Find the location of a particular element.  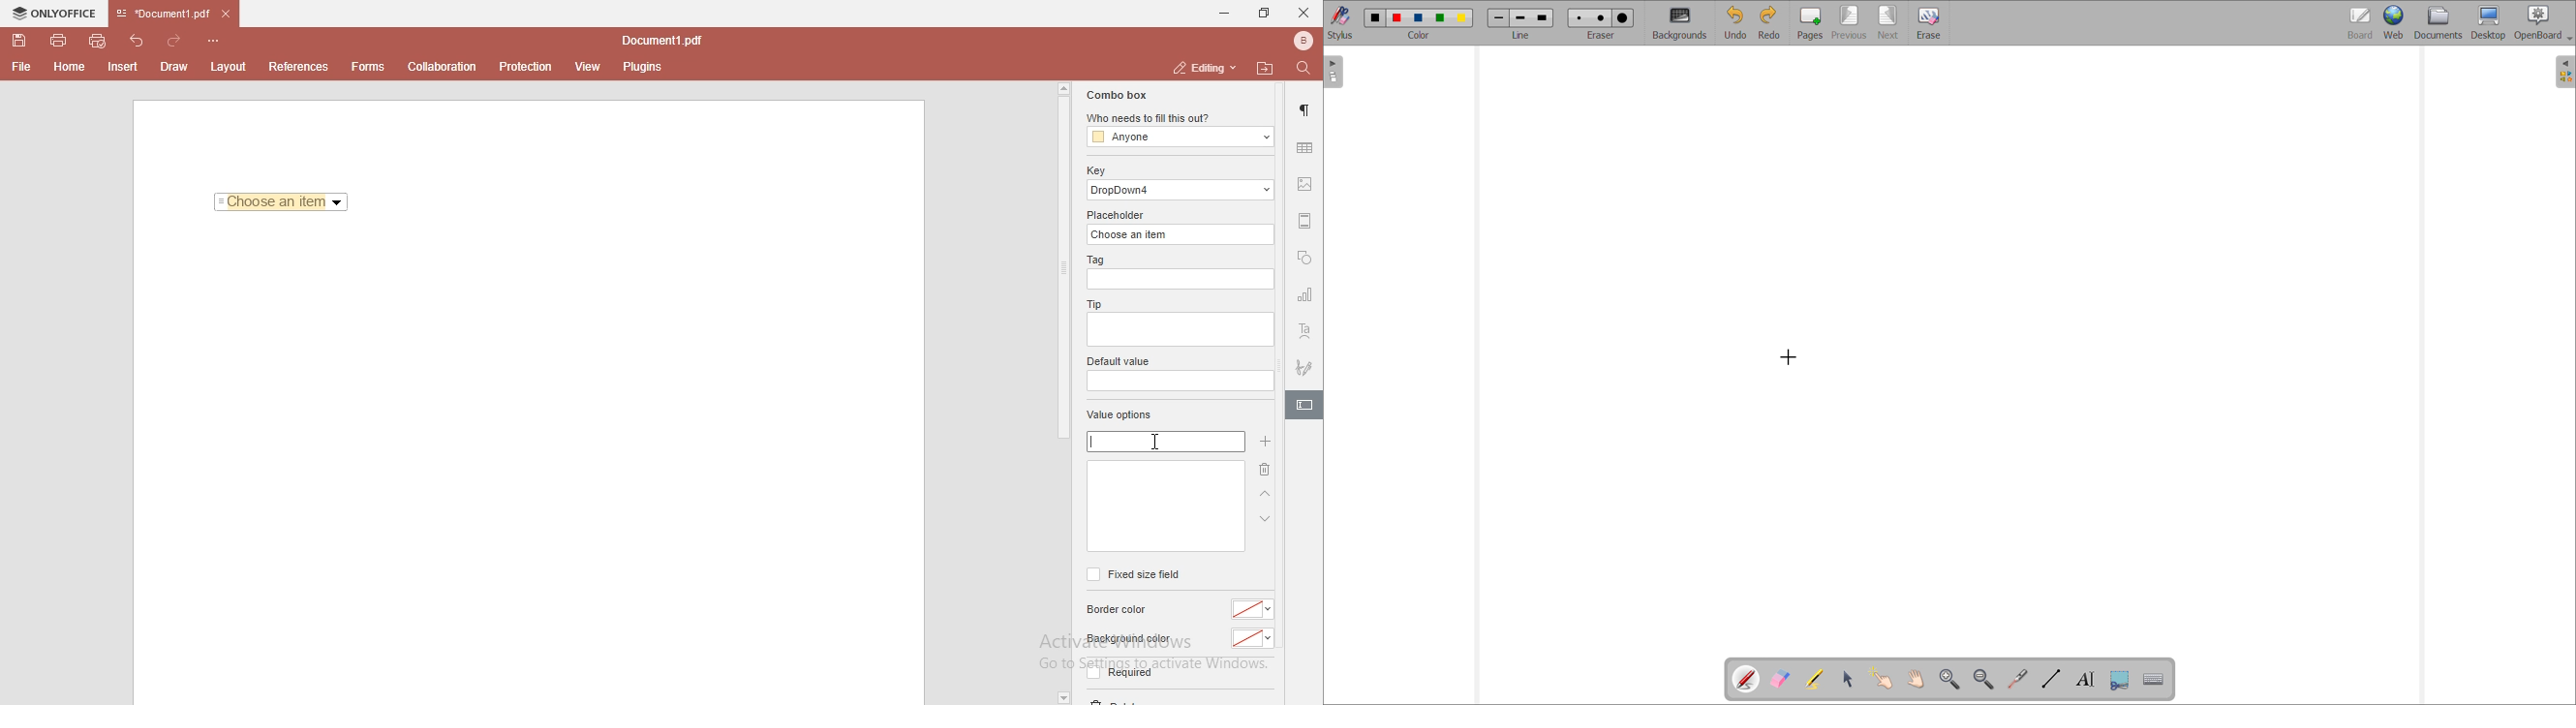

open pages view is located at coordinates (1334, 72).